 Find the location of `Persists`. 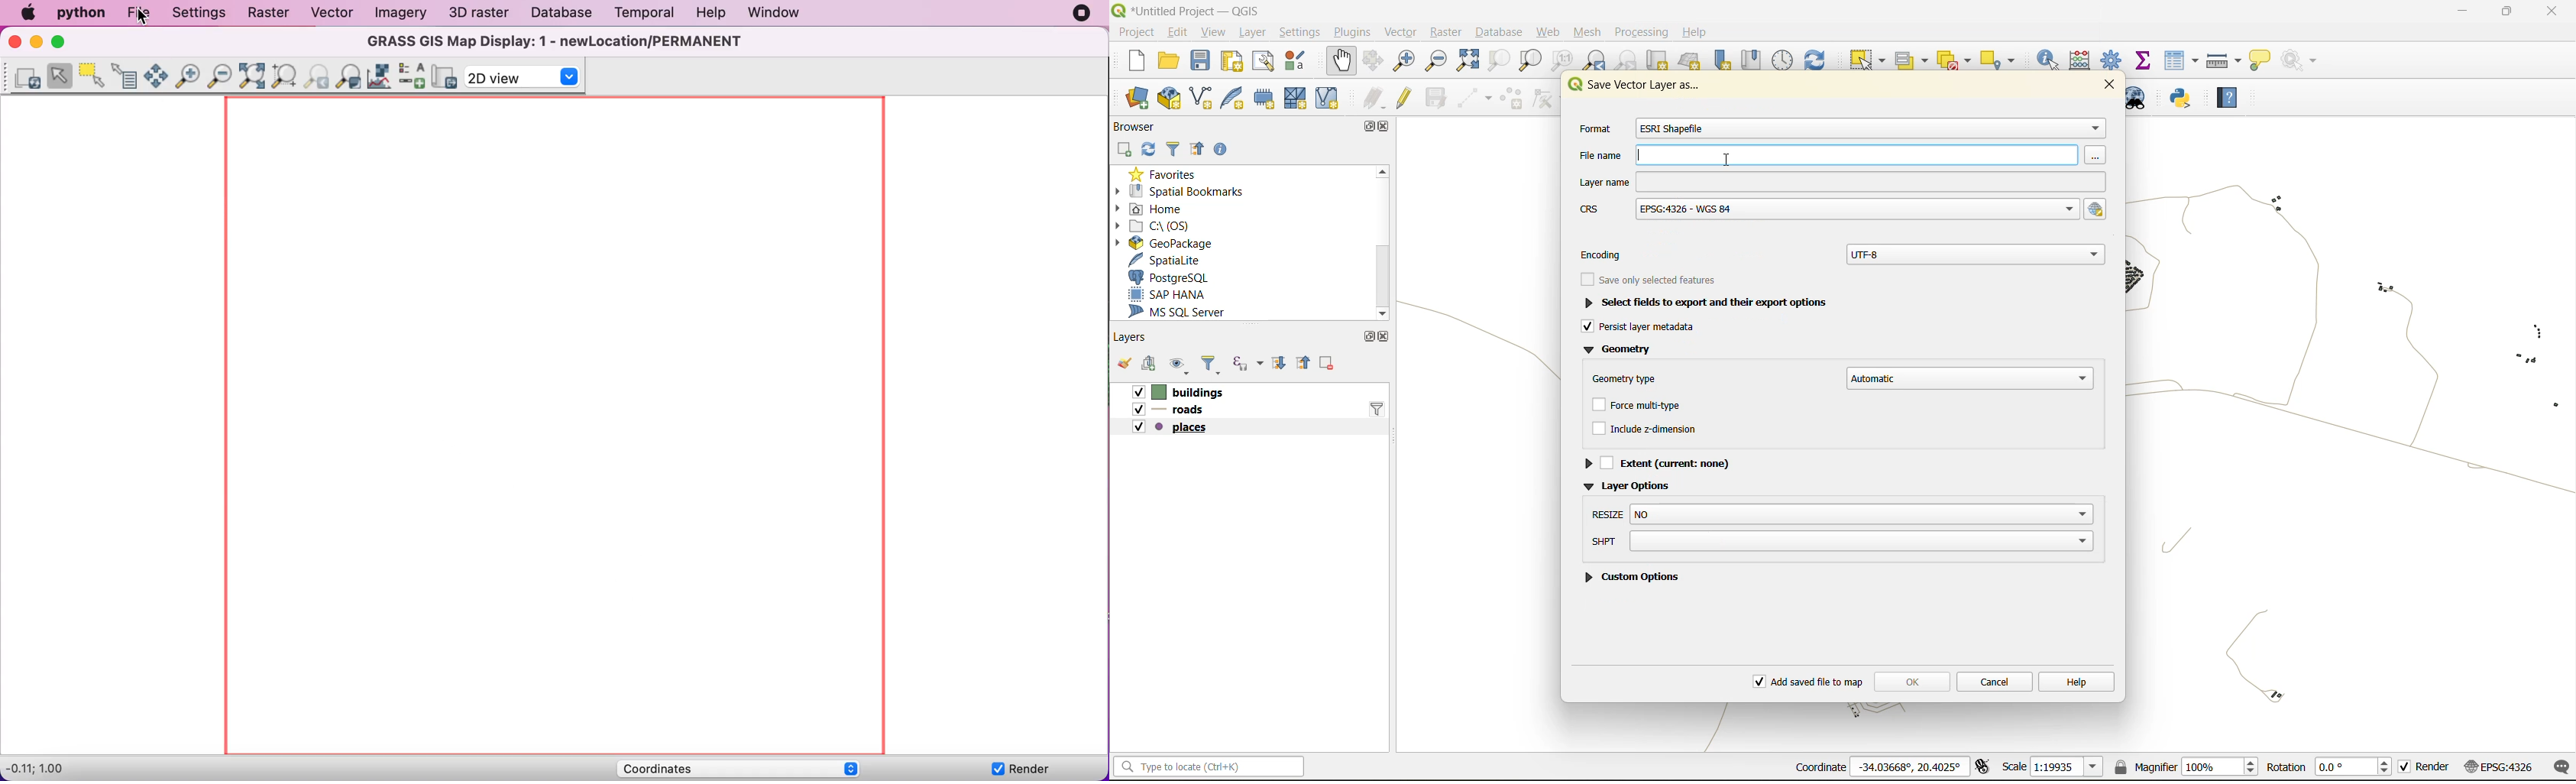

Persists is located at coordinates (1640, 329).